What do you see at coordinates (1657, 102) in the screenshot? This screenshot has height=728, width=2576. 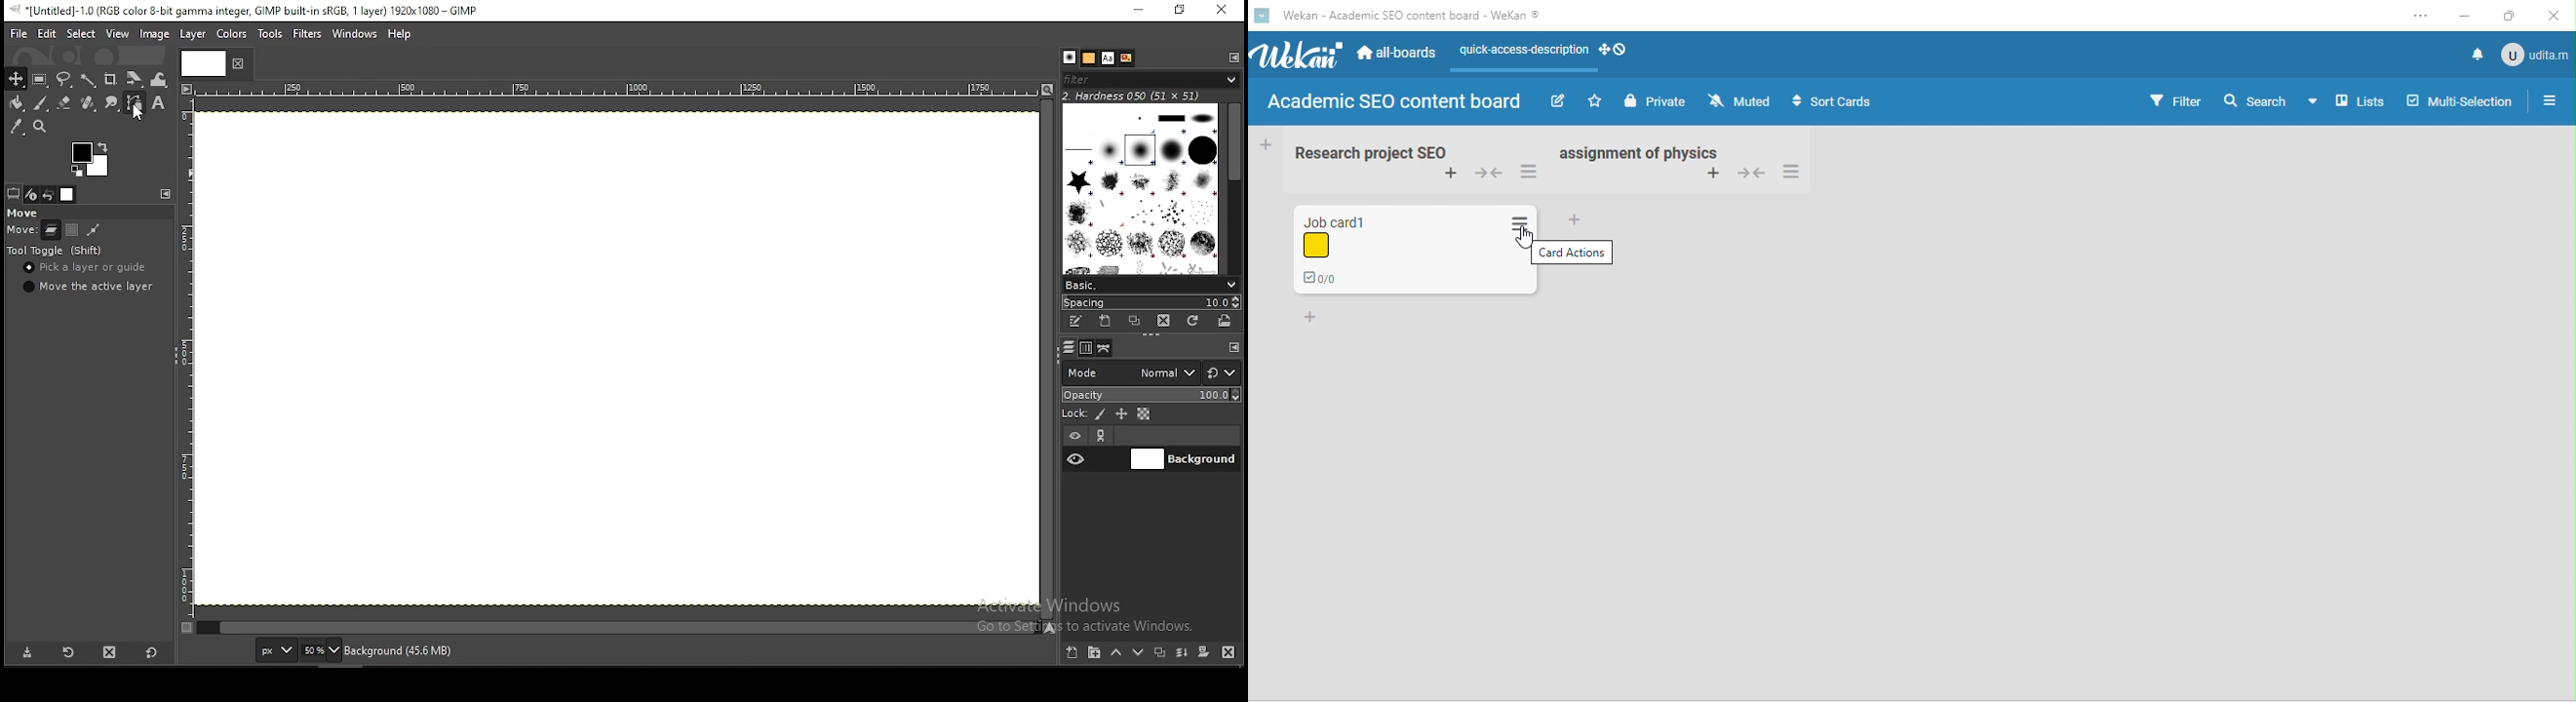 I see `private` at bounding box center [1657, 102].